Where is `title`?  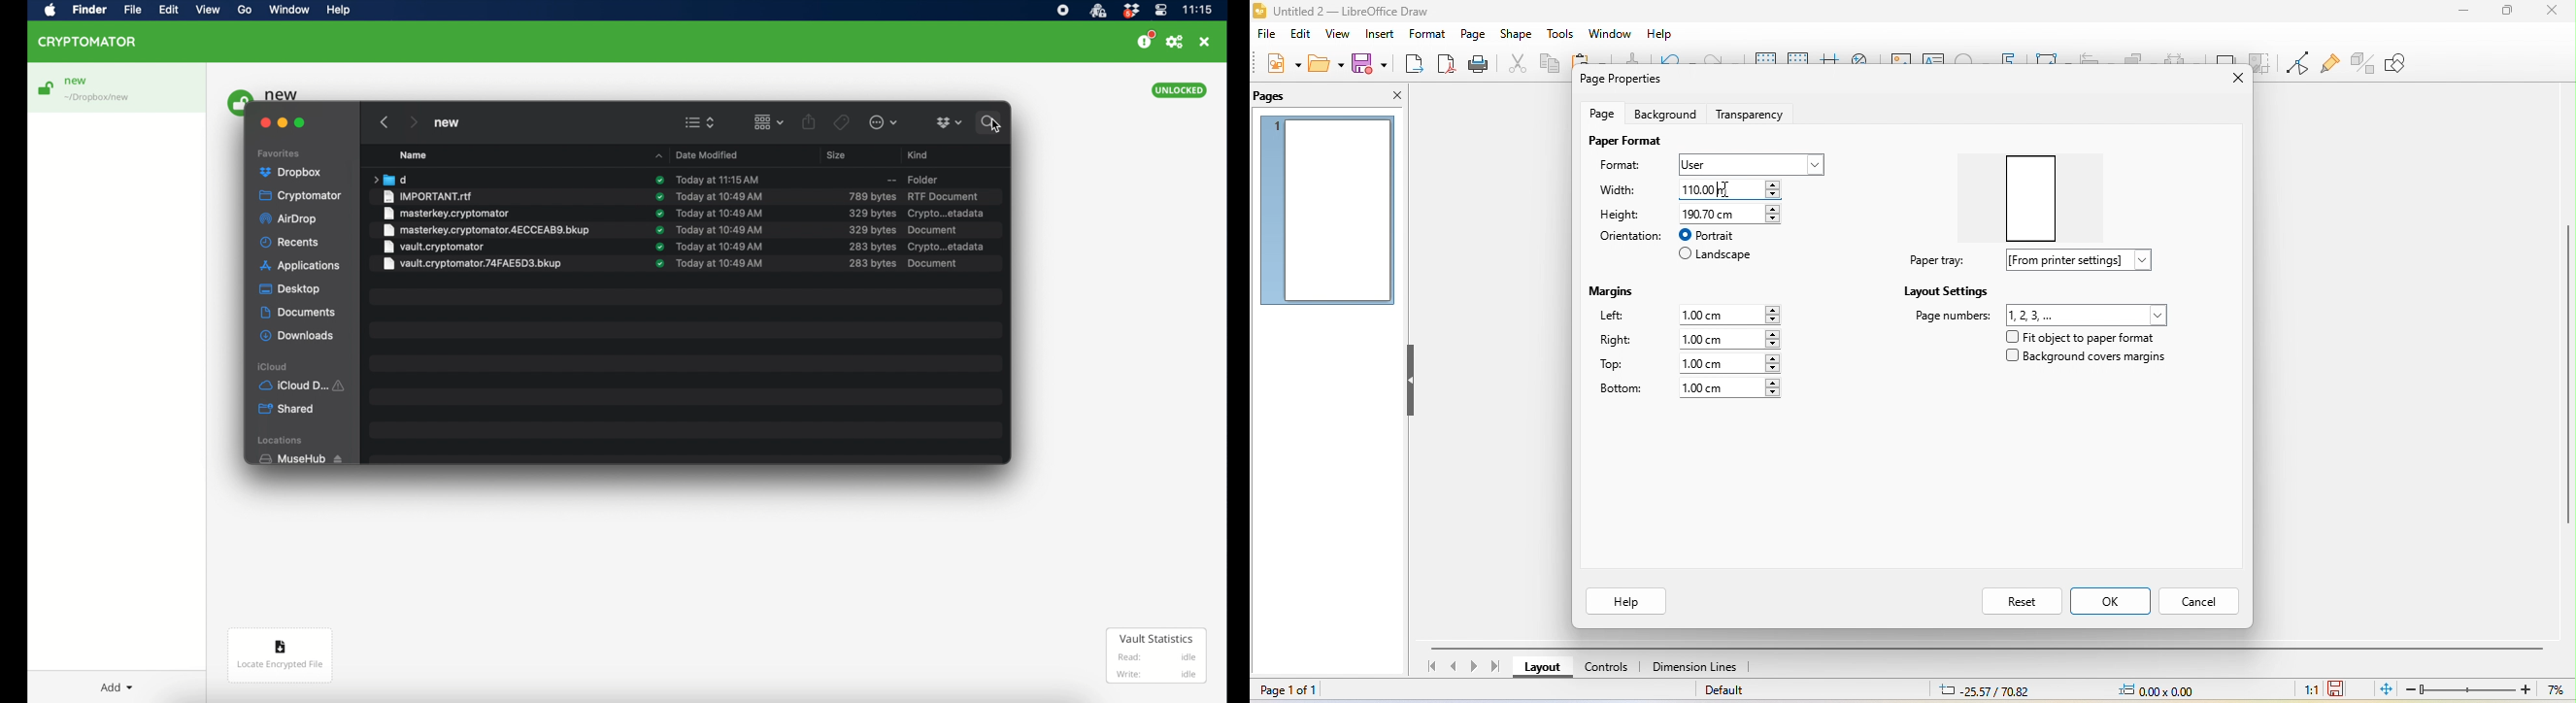 title is located at coordinates (1368, 10).